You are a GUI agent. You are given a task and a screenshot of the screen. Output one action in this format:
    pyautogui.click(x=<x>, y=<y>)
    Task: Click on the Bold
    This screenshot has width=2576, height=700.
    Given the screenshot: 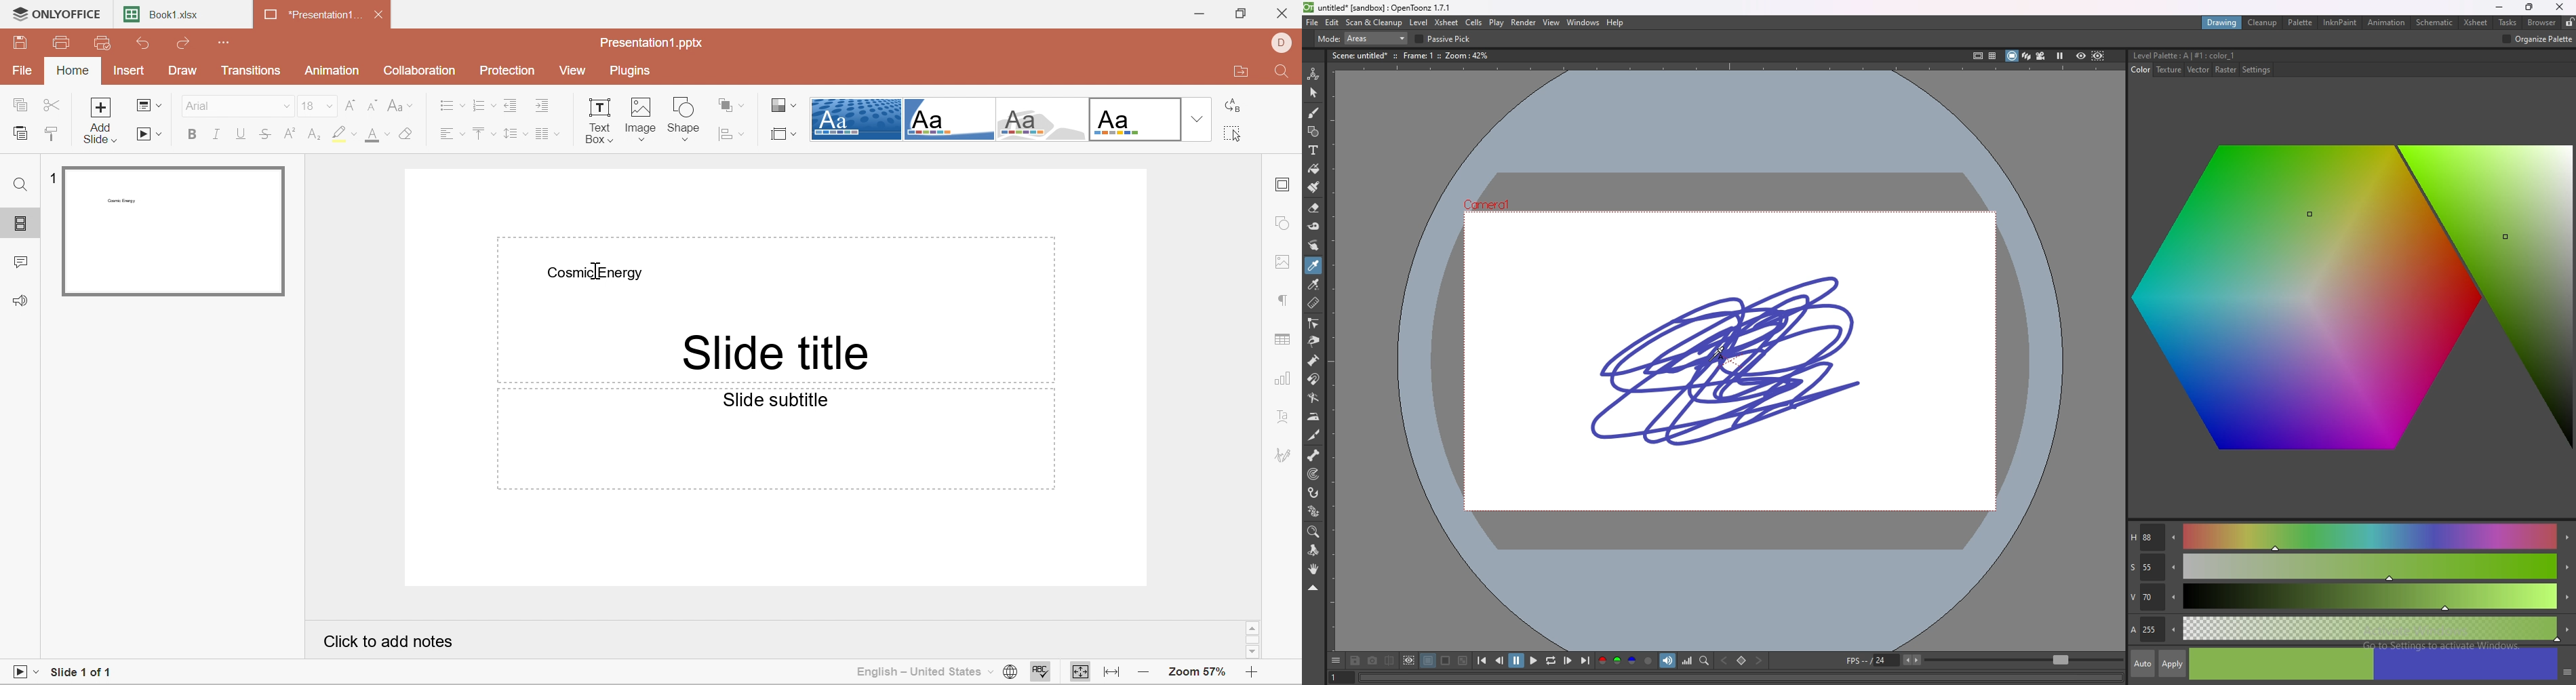 What is the action you would take?
    pyautogui.click(x=189, y=134)
    